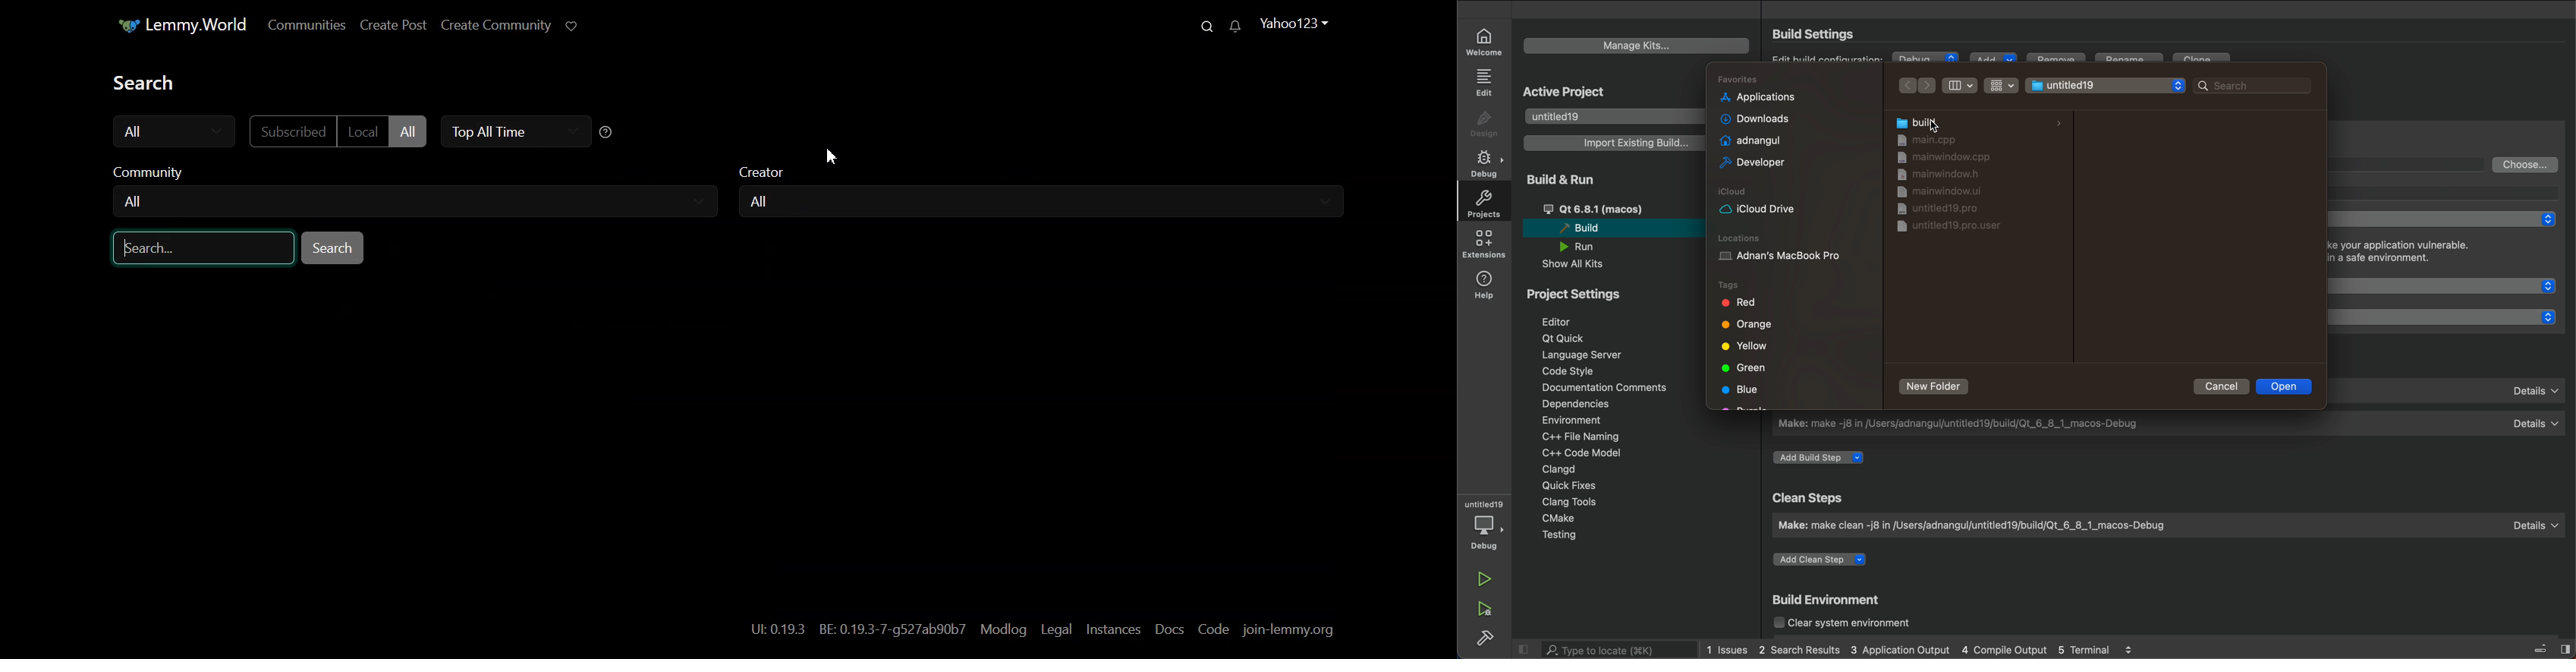 The width and height of the screenshot is (2576, 672). Describe the element at coordinates (2056, 62) in the screenshot. I see `remove` at that location.